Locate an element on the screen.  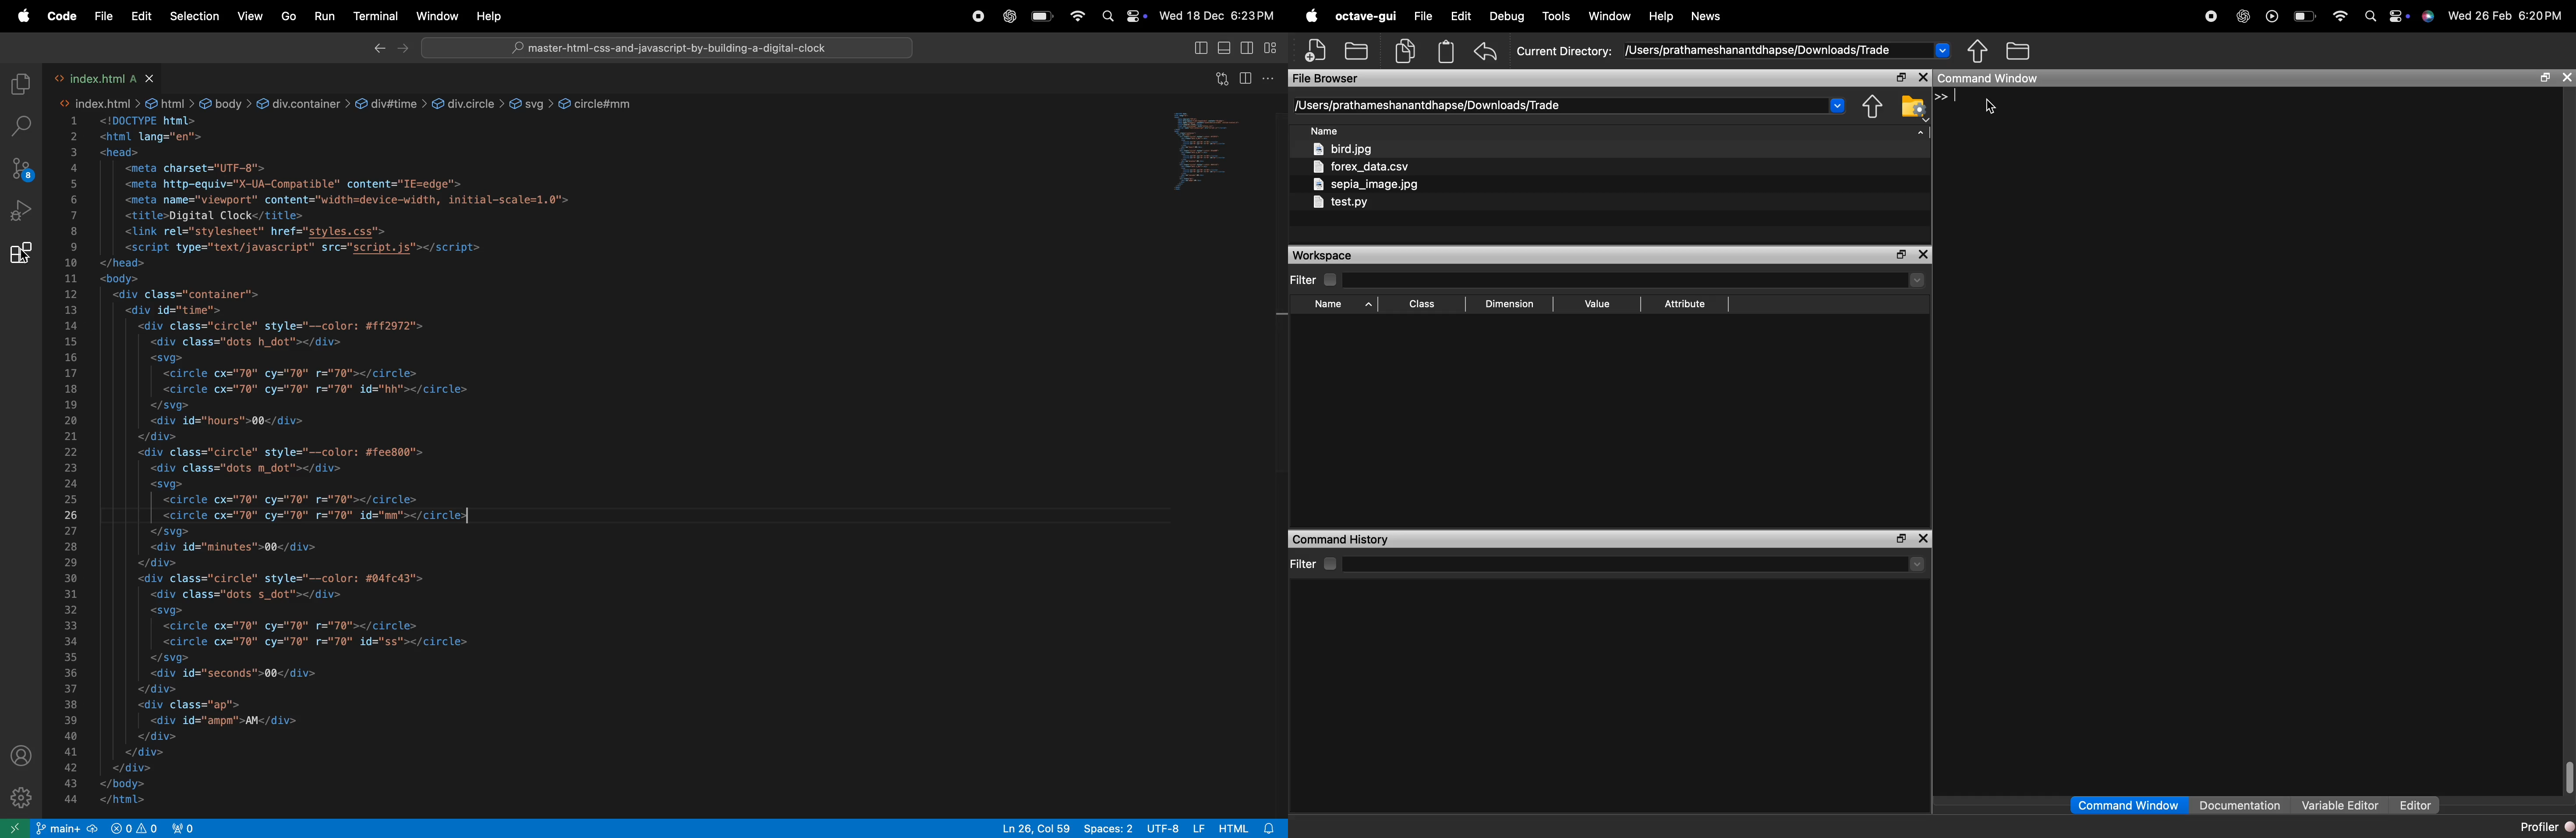
backward is located at coordinates (374, 49).